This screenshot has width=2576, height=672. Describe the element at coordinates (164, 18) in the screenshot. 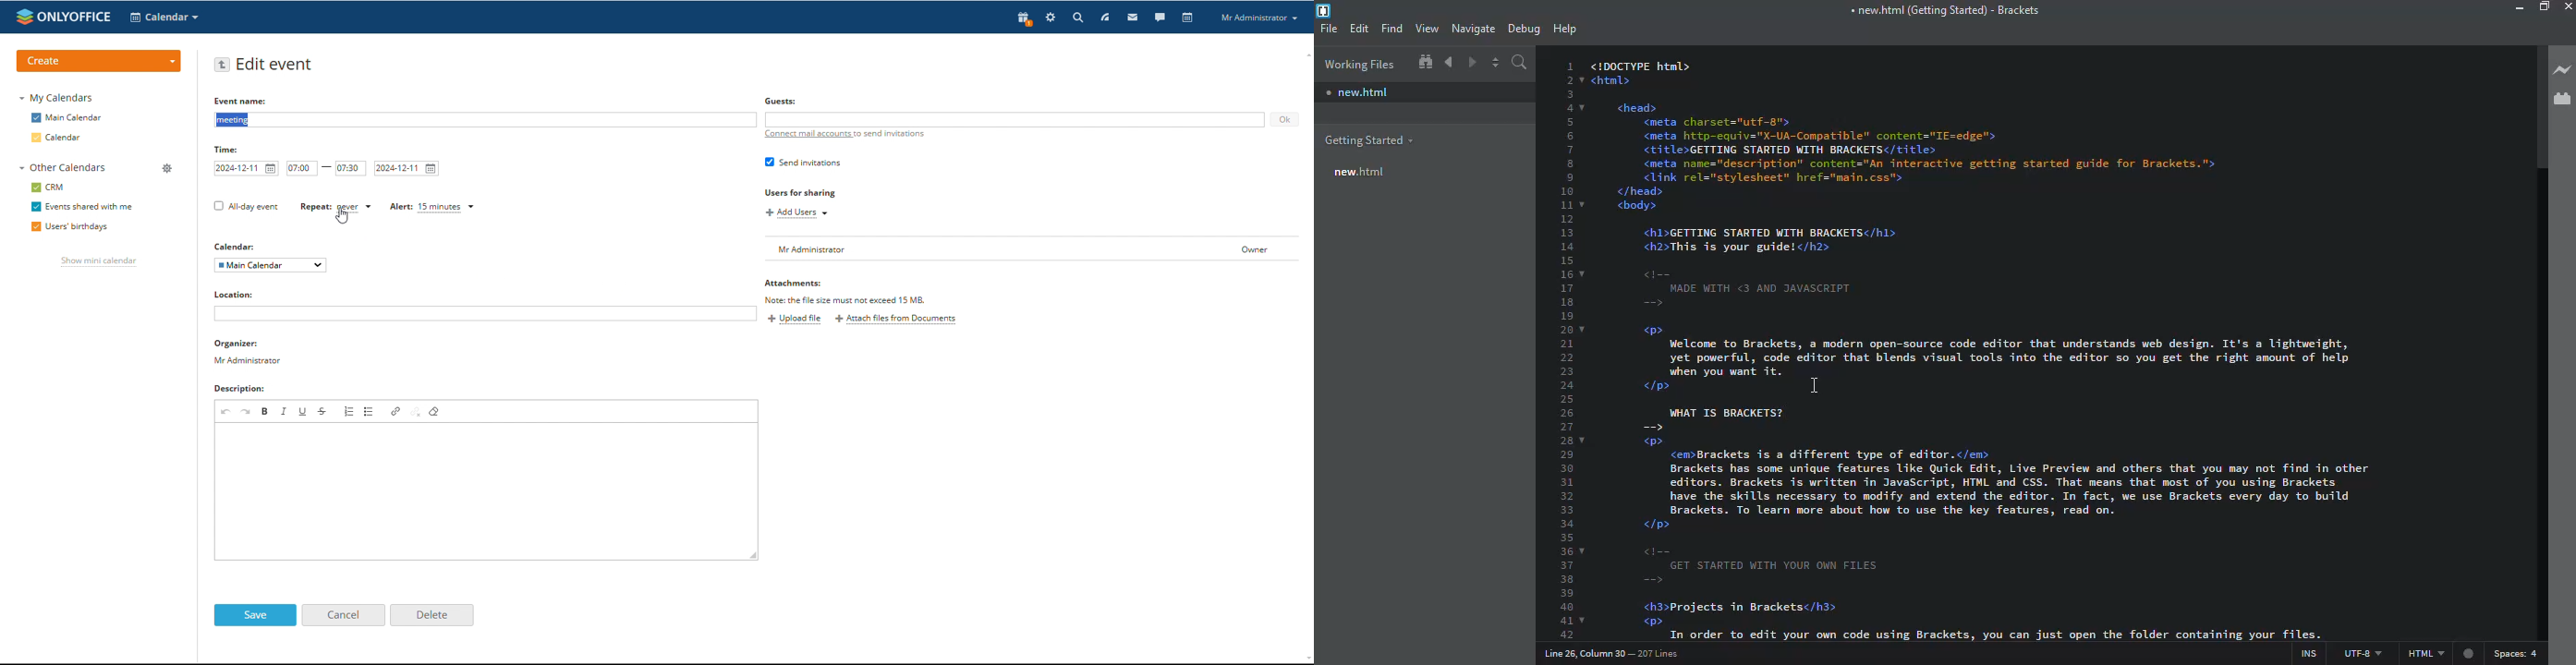

I see `select application` at that location.